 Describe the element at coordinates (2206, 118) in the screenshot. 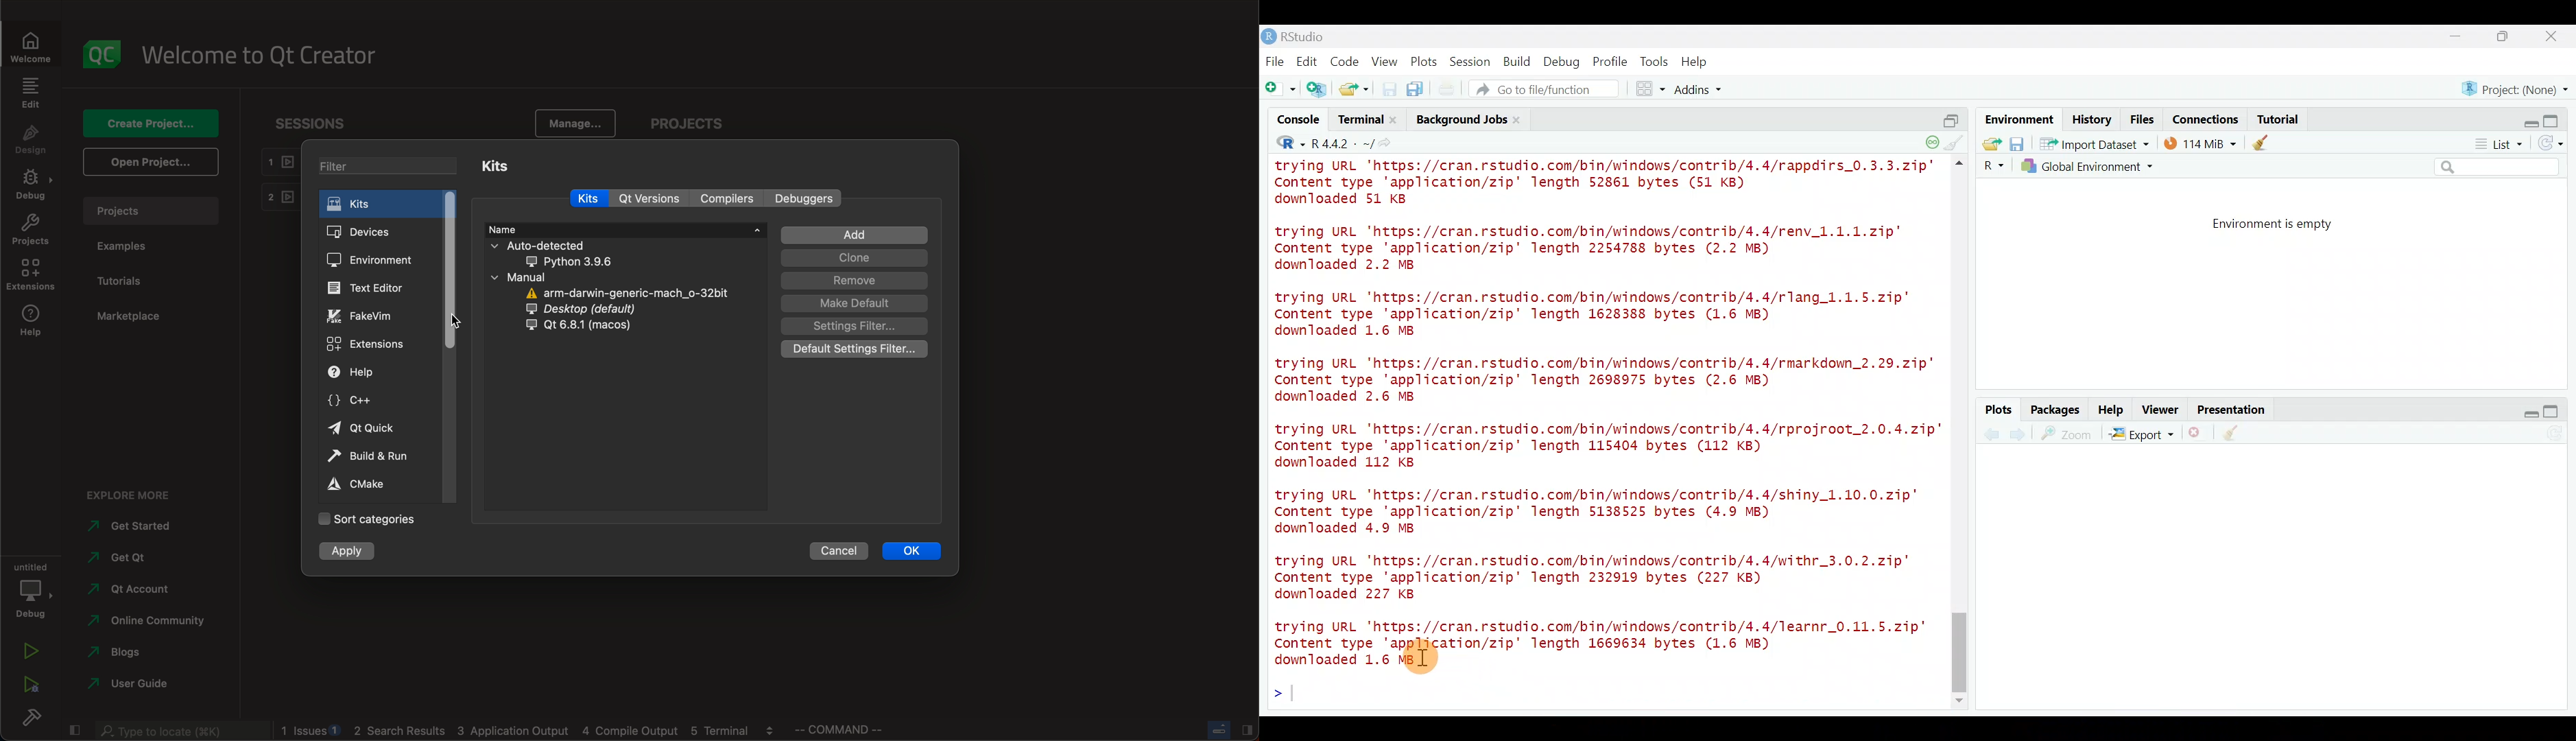

I see `Connections` at that location.